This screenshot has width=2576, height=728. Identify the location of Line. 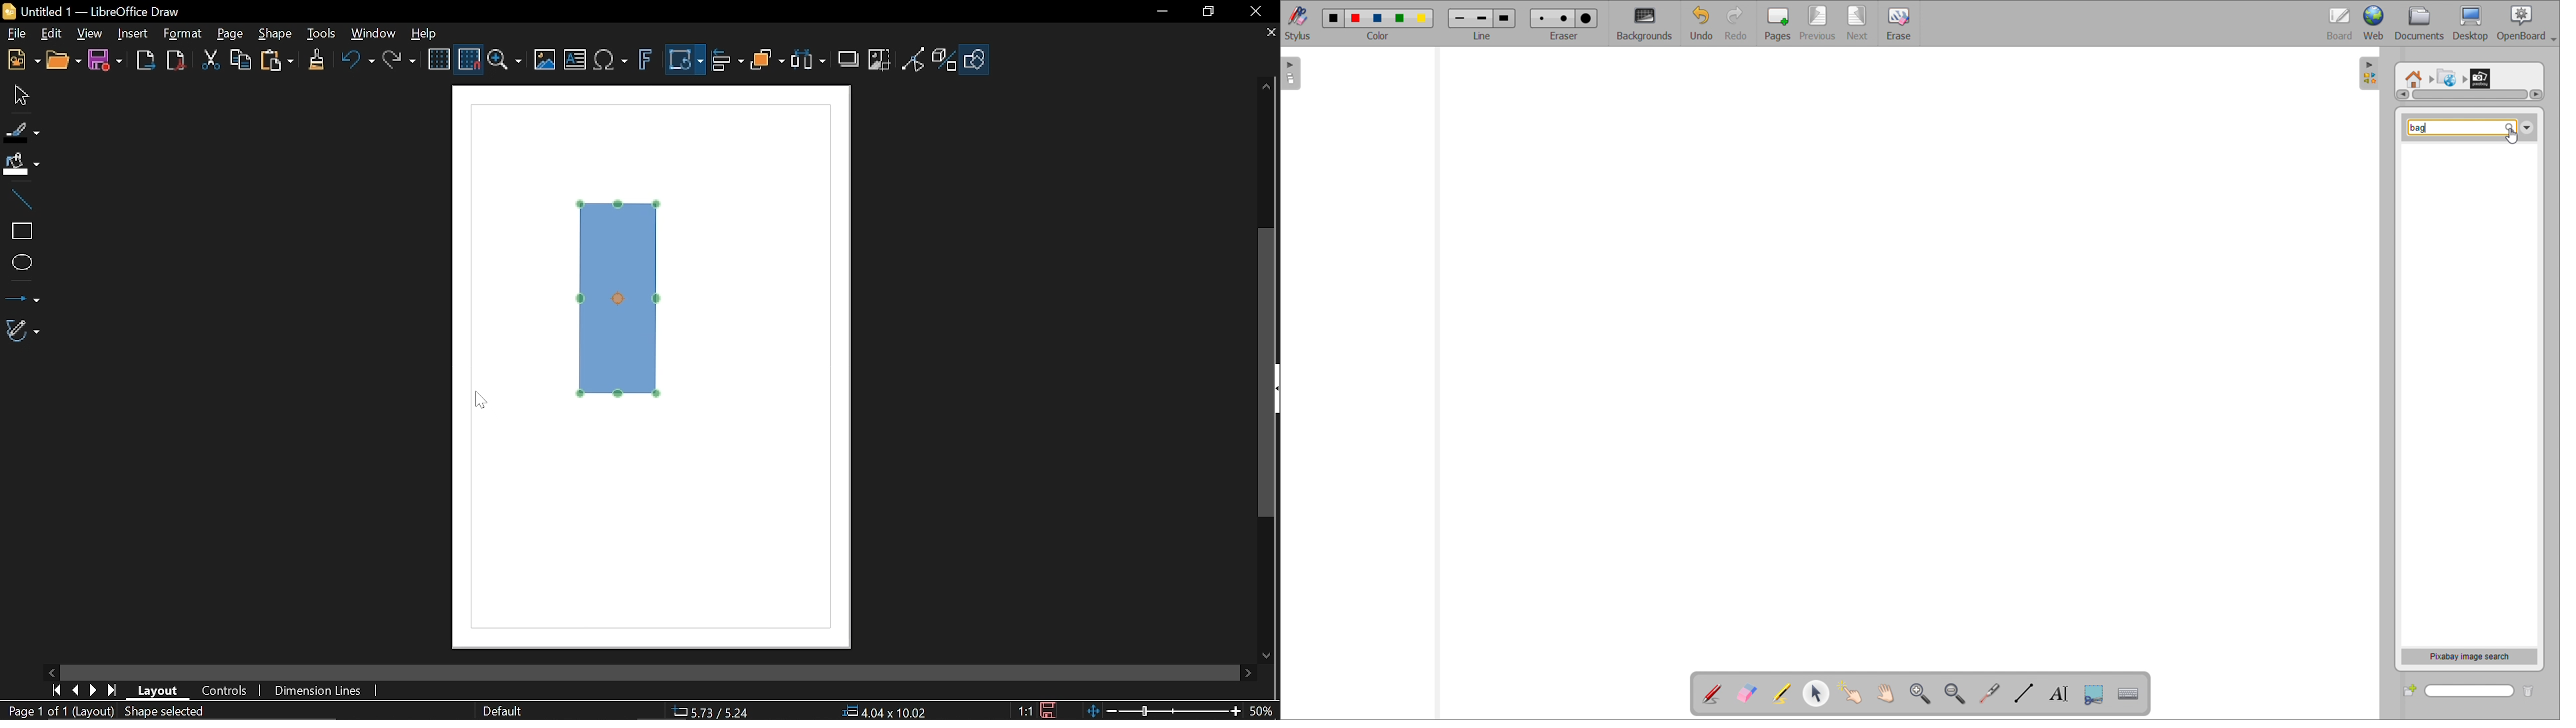
(18, 200).